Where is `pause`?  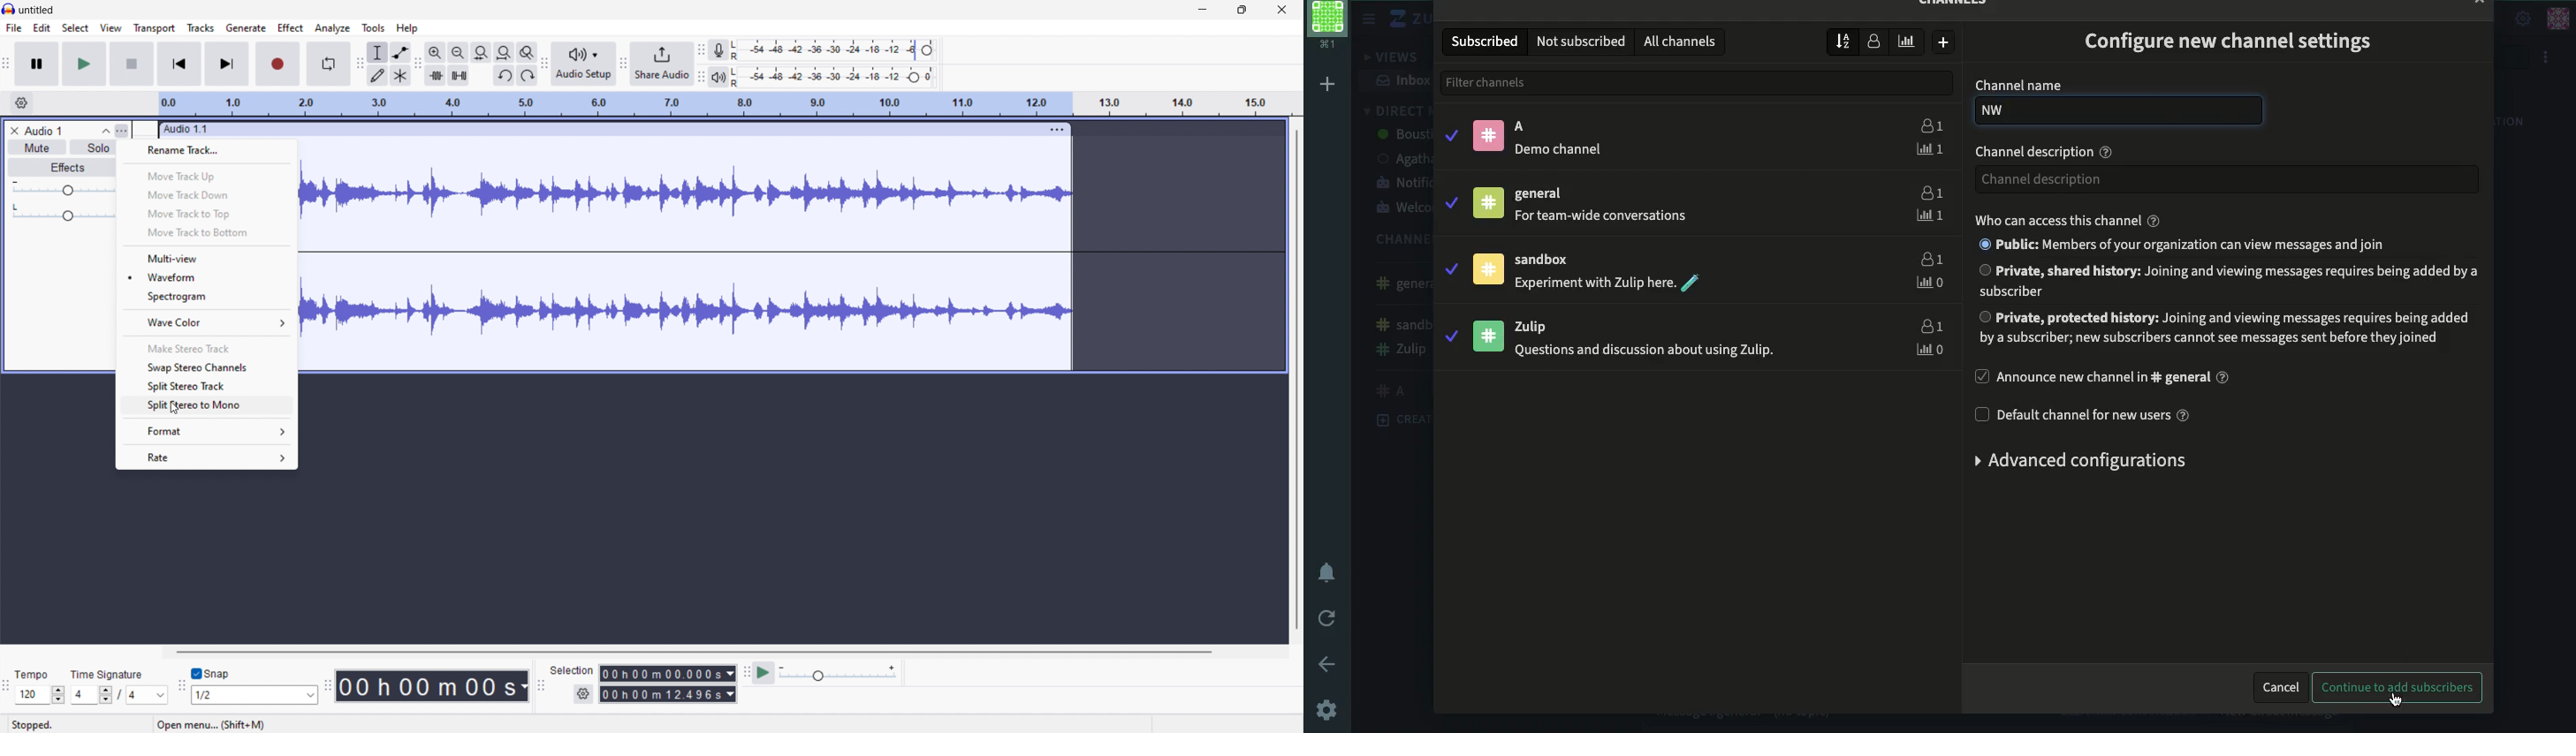 pause is located at coordinates (37, 64).